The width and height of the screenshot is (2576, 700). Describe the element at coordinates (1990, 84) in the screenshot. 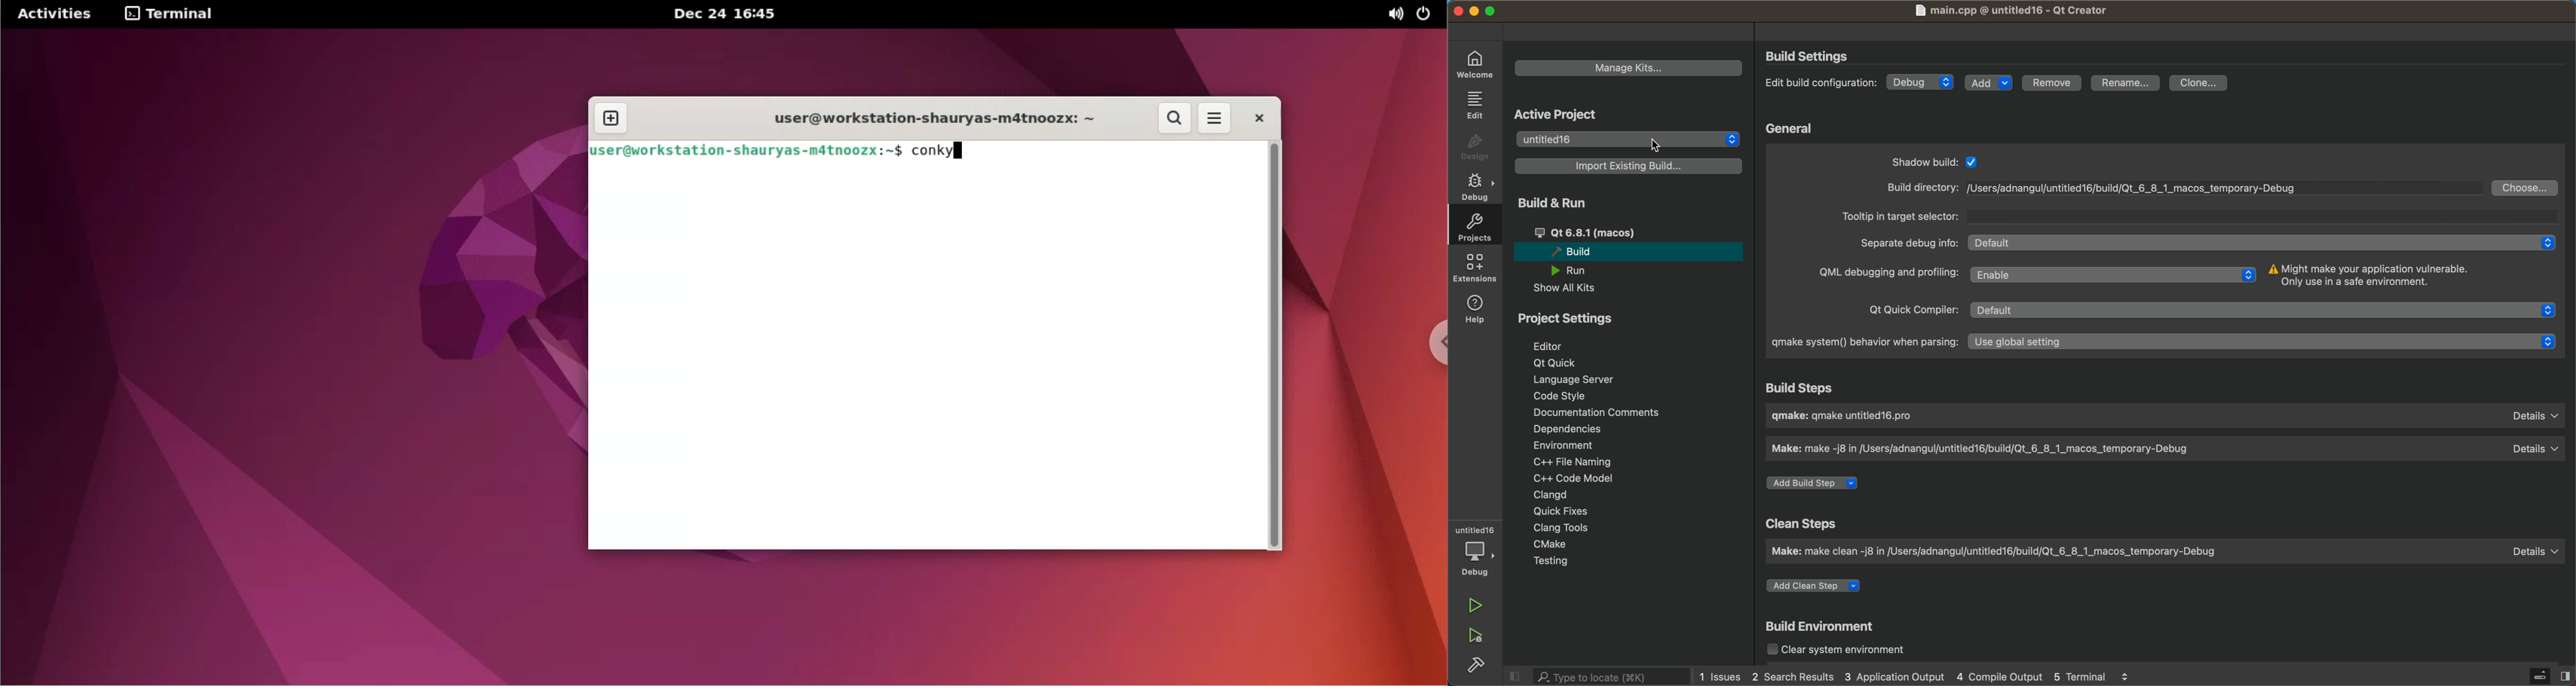

I see `add` at that location.